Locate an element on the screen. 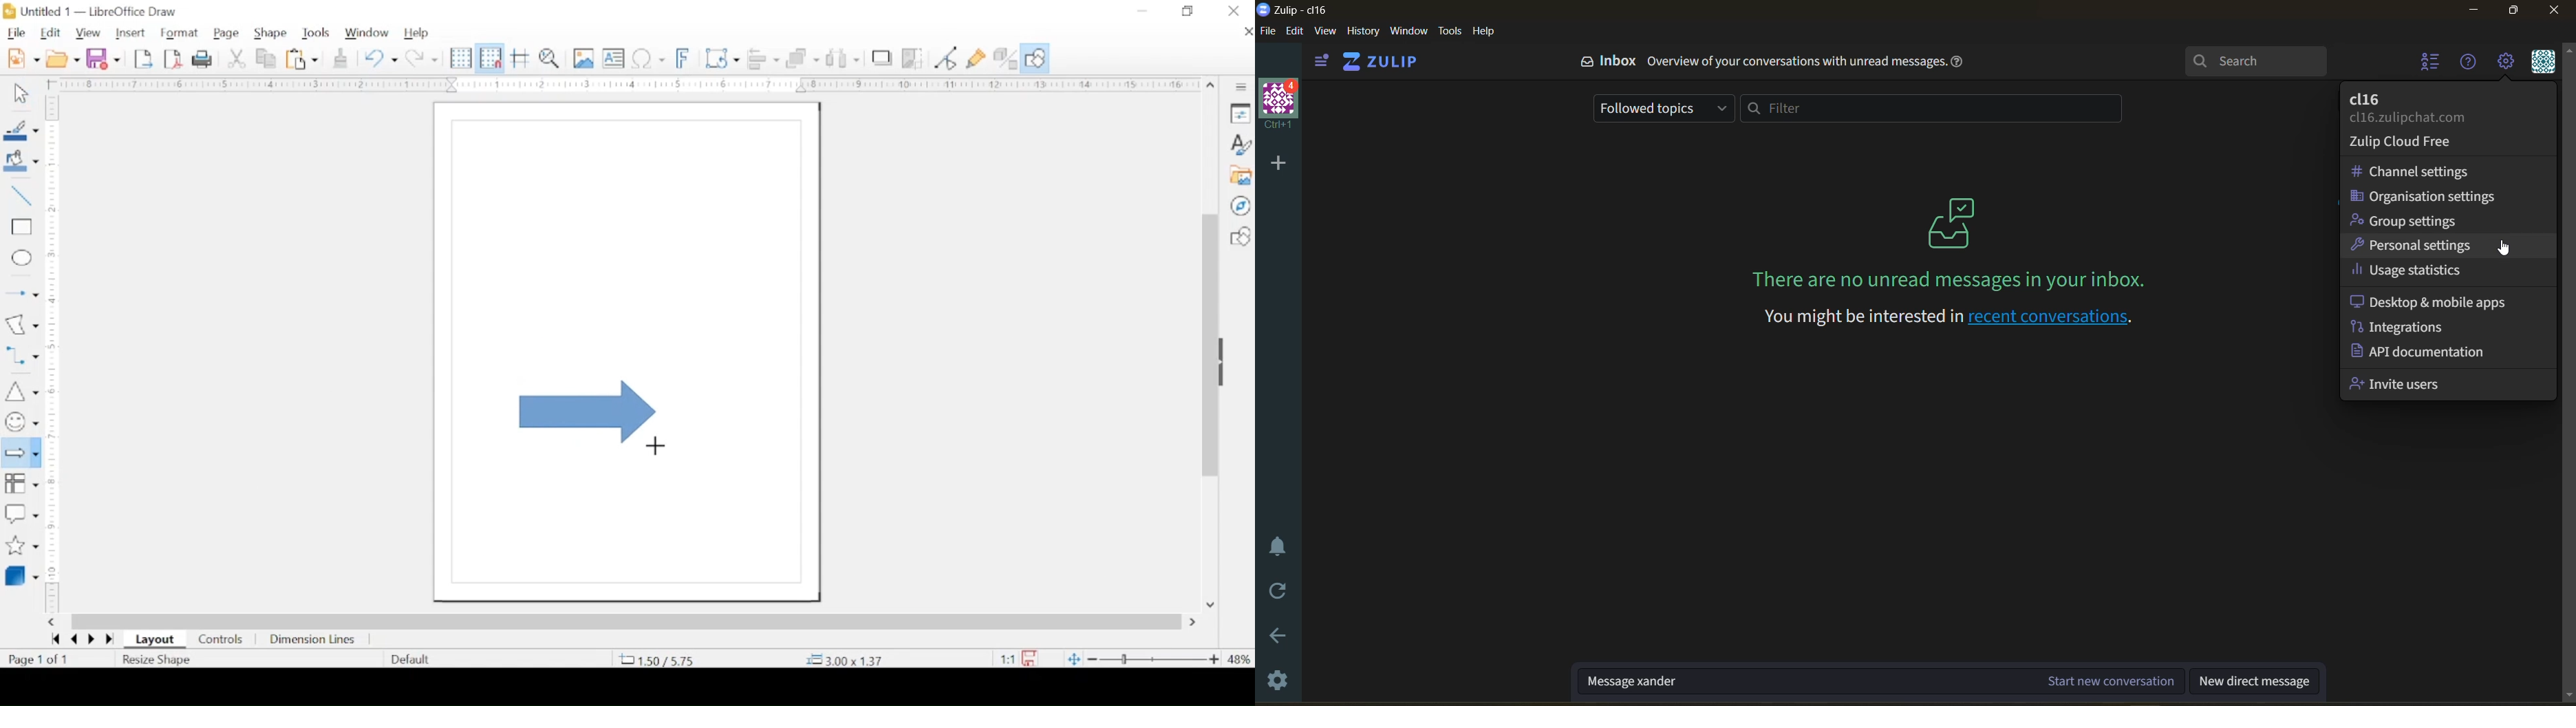 Image resolution: width=2576 pixels, height=728 pixels. block arrow is located at coordinates (588, 412).